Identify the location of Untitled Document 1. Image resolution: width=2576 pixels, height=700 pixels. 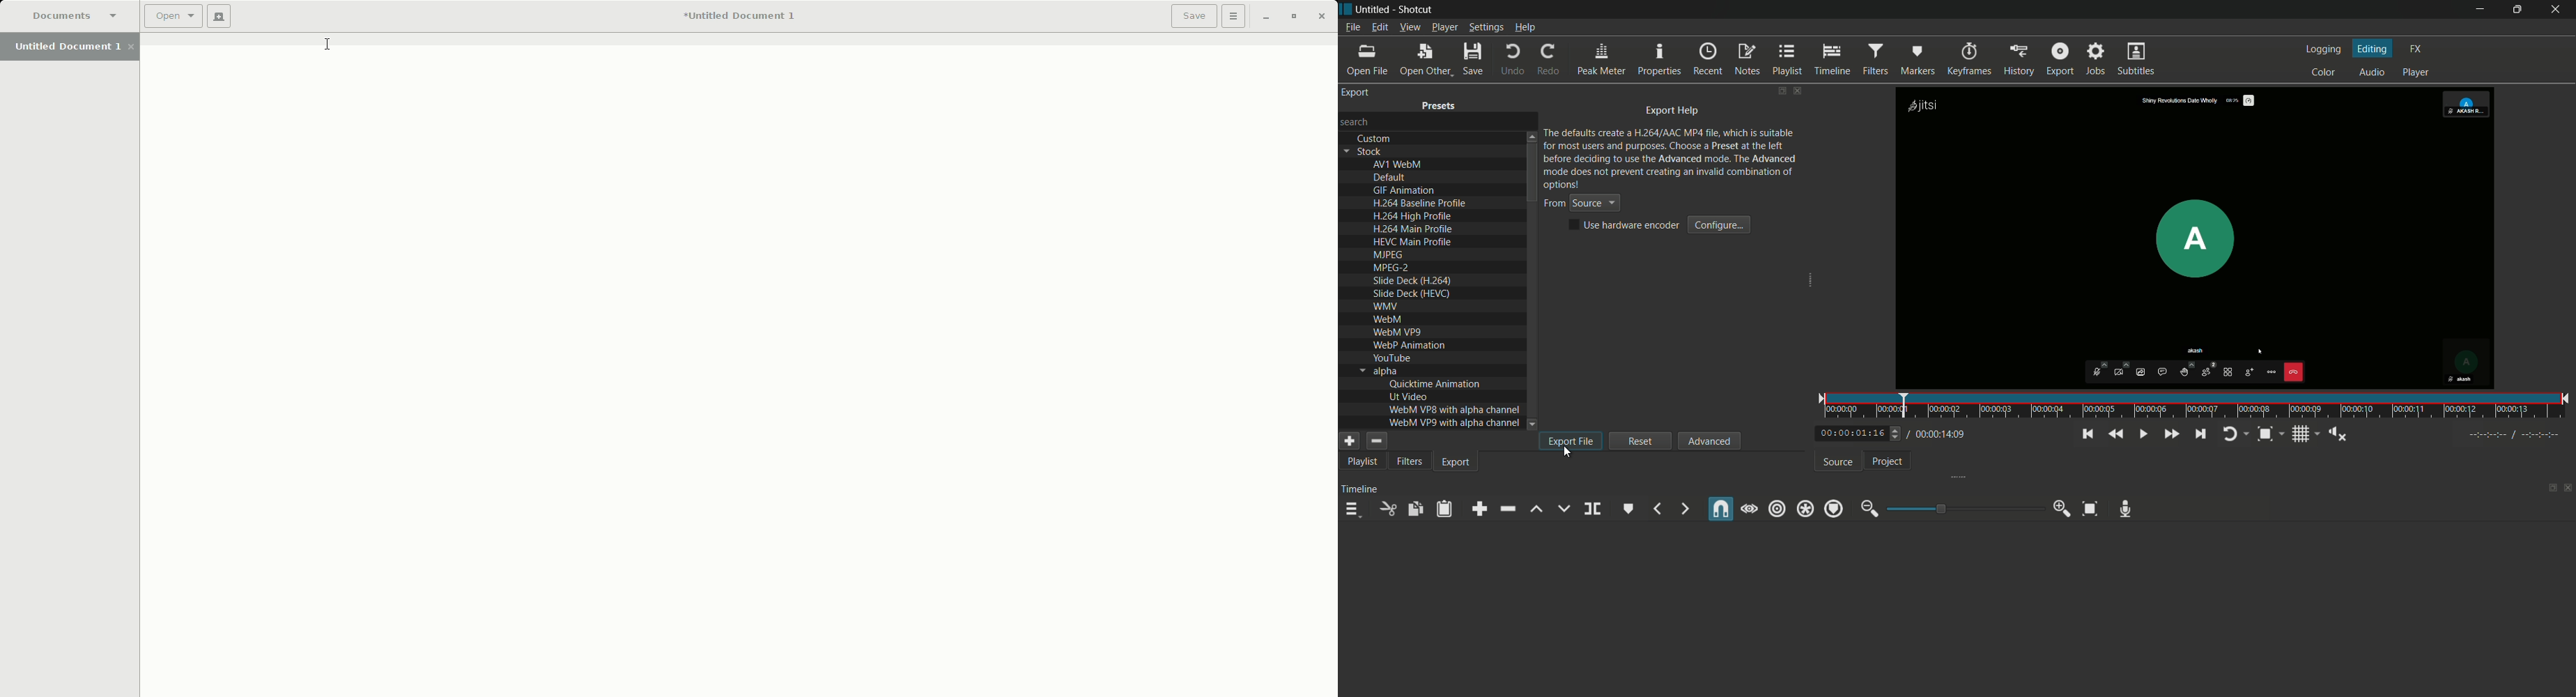
(744, 15).